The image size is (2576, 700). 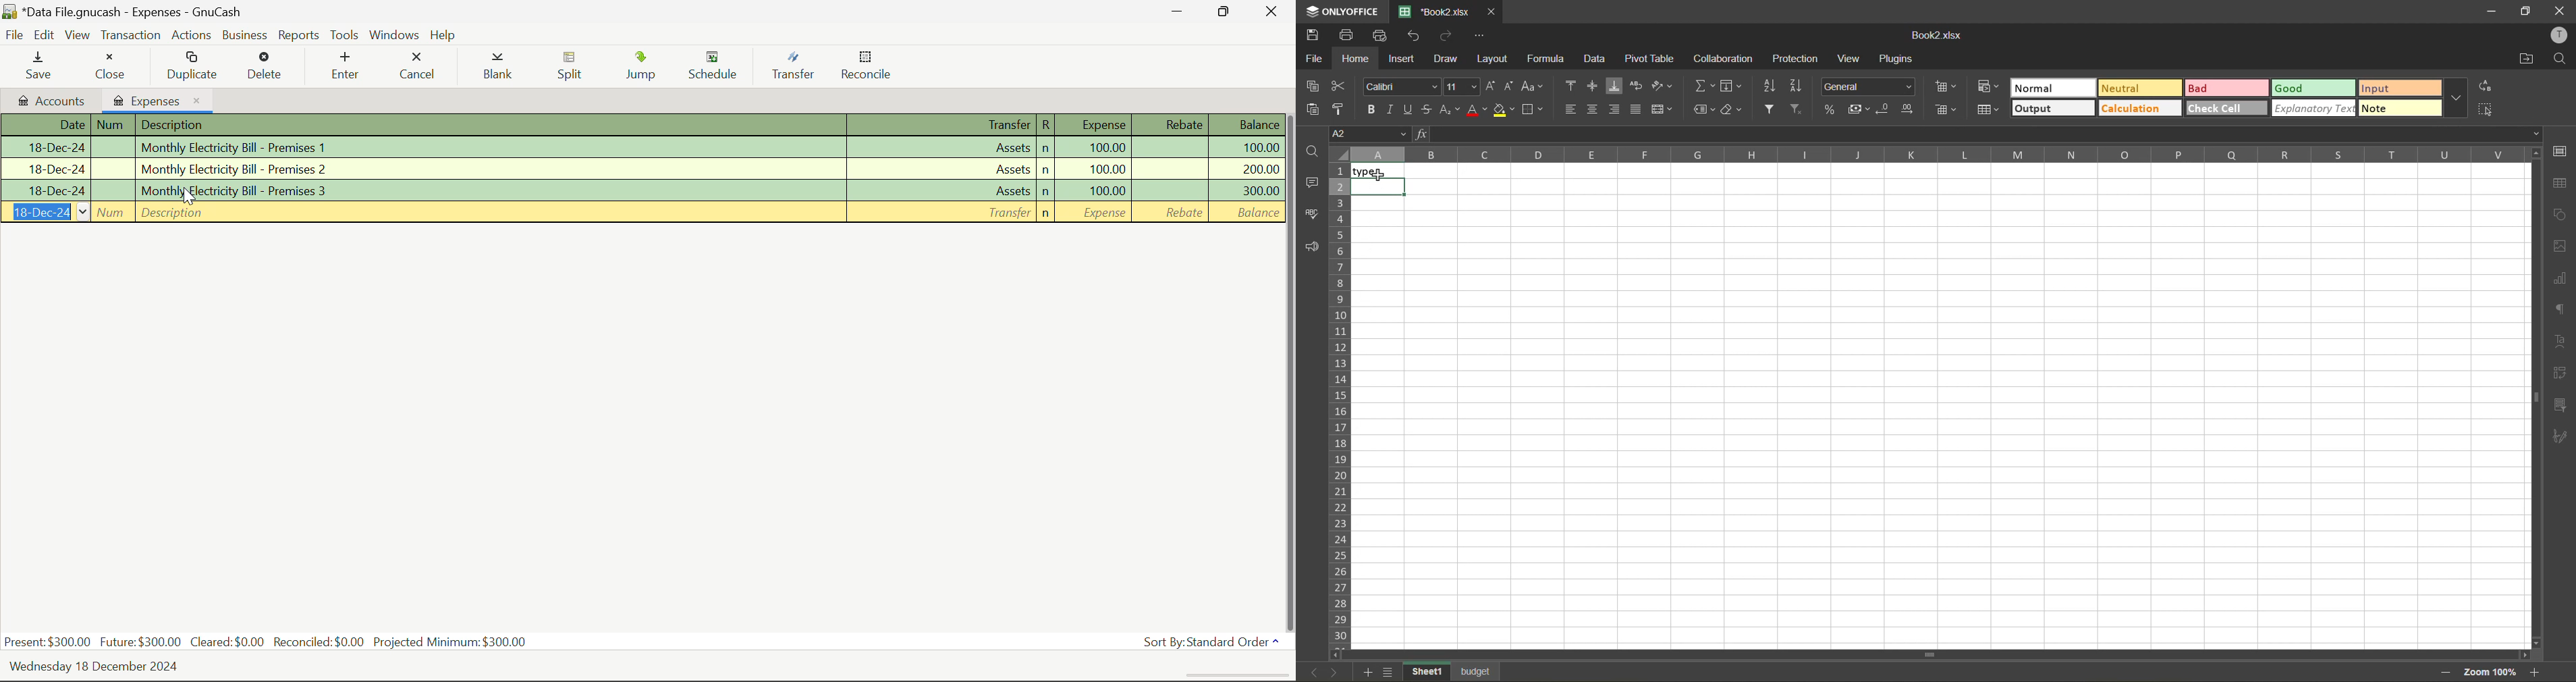 I want to click on open location, so click(x=2528, y=58).